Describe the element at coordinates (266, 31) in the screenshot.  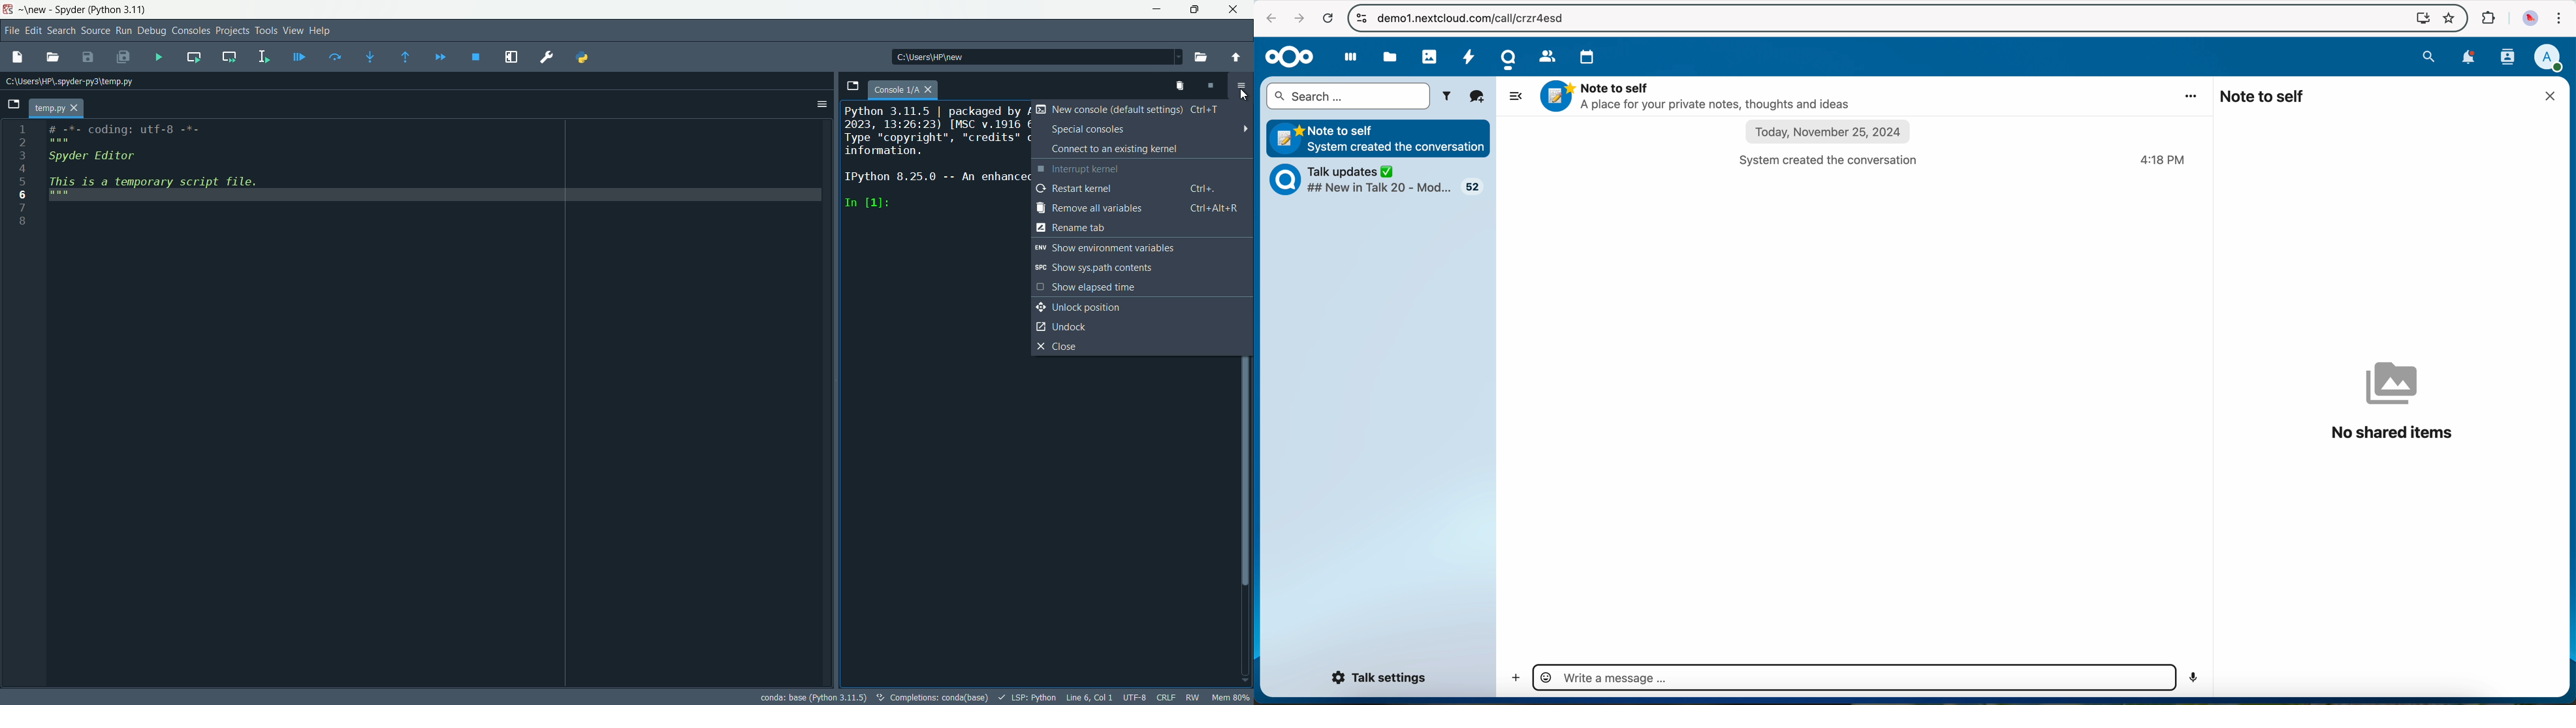
I see `tools menu` at that location.